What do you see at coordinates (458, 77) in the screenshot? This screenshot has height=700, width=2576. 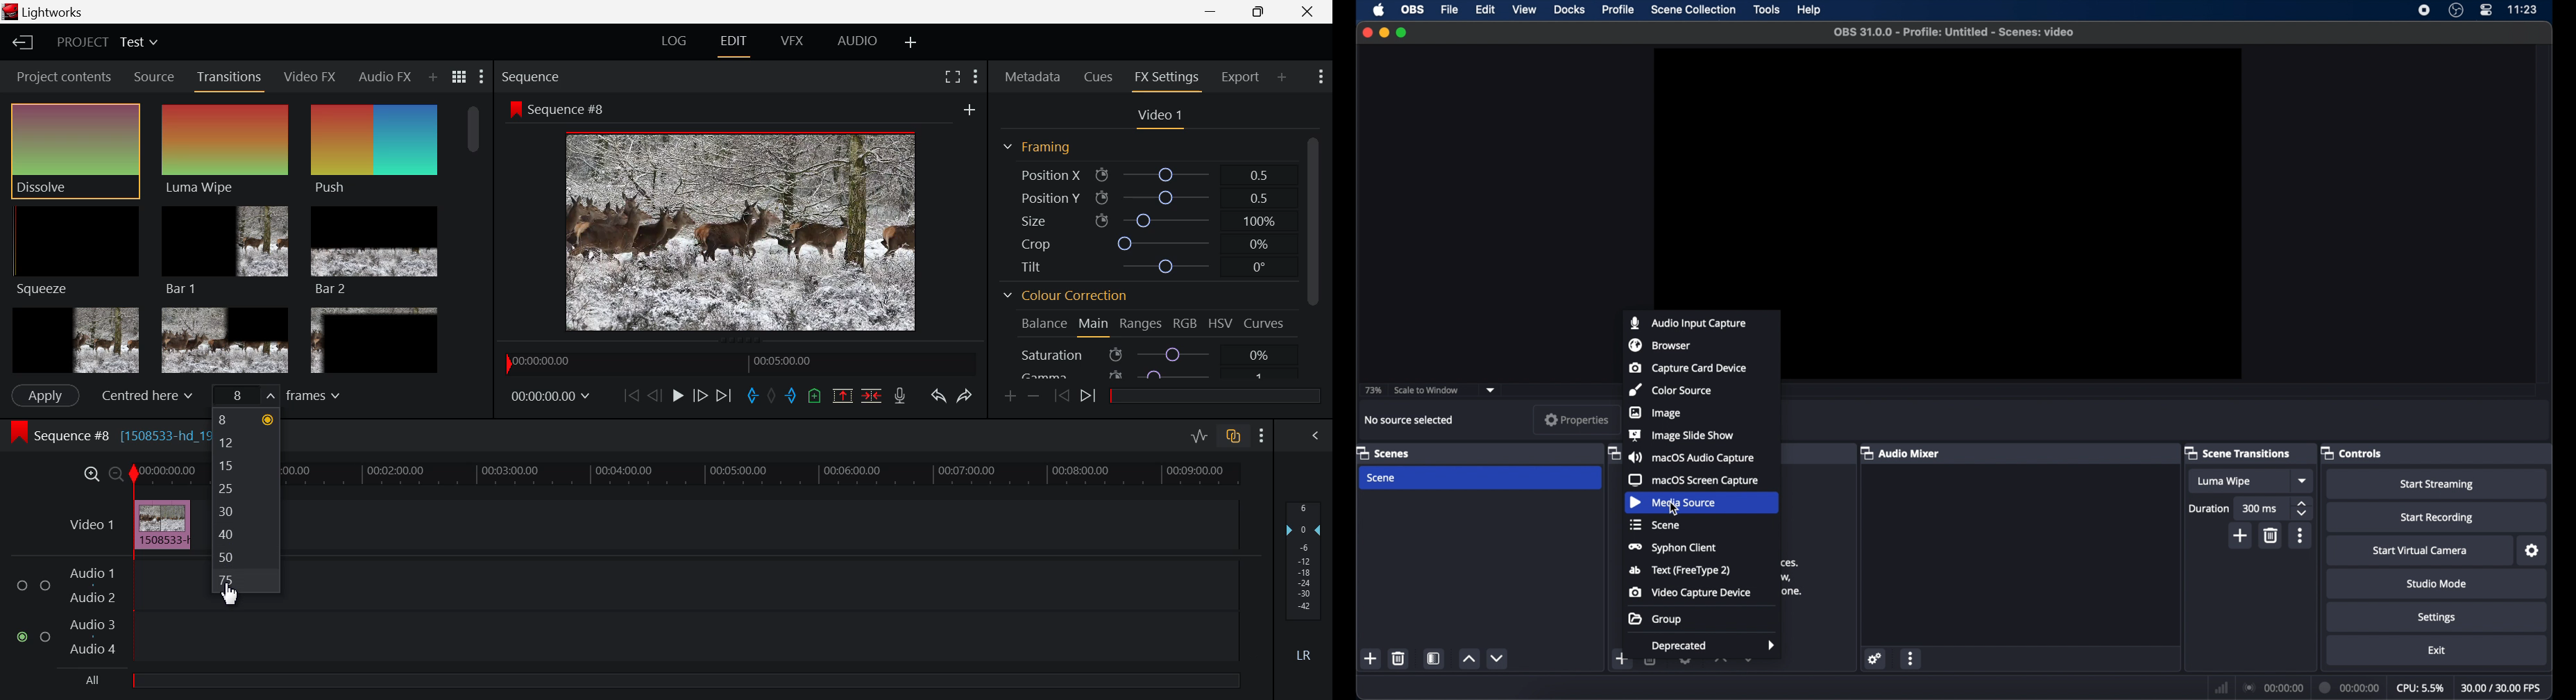 I see `toggle list and title view` at bounding box center [458, 77].